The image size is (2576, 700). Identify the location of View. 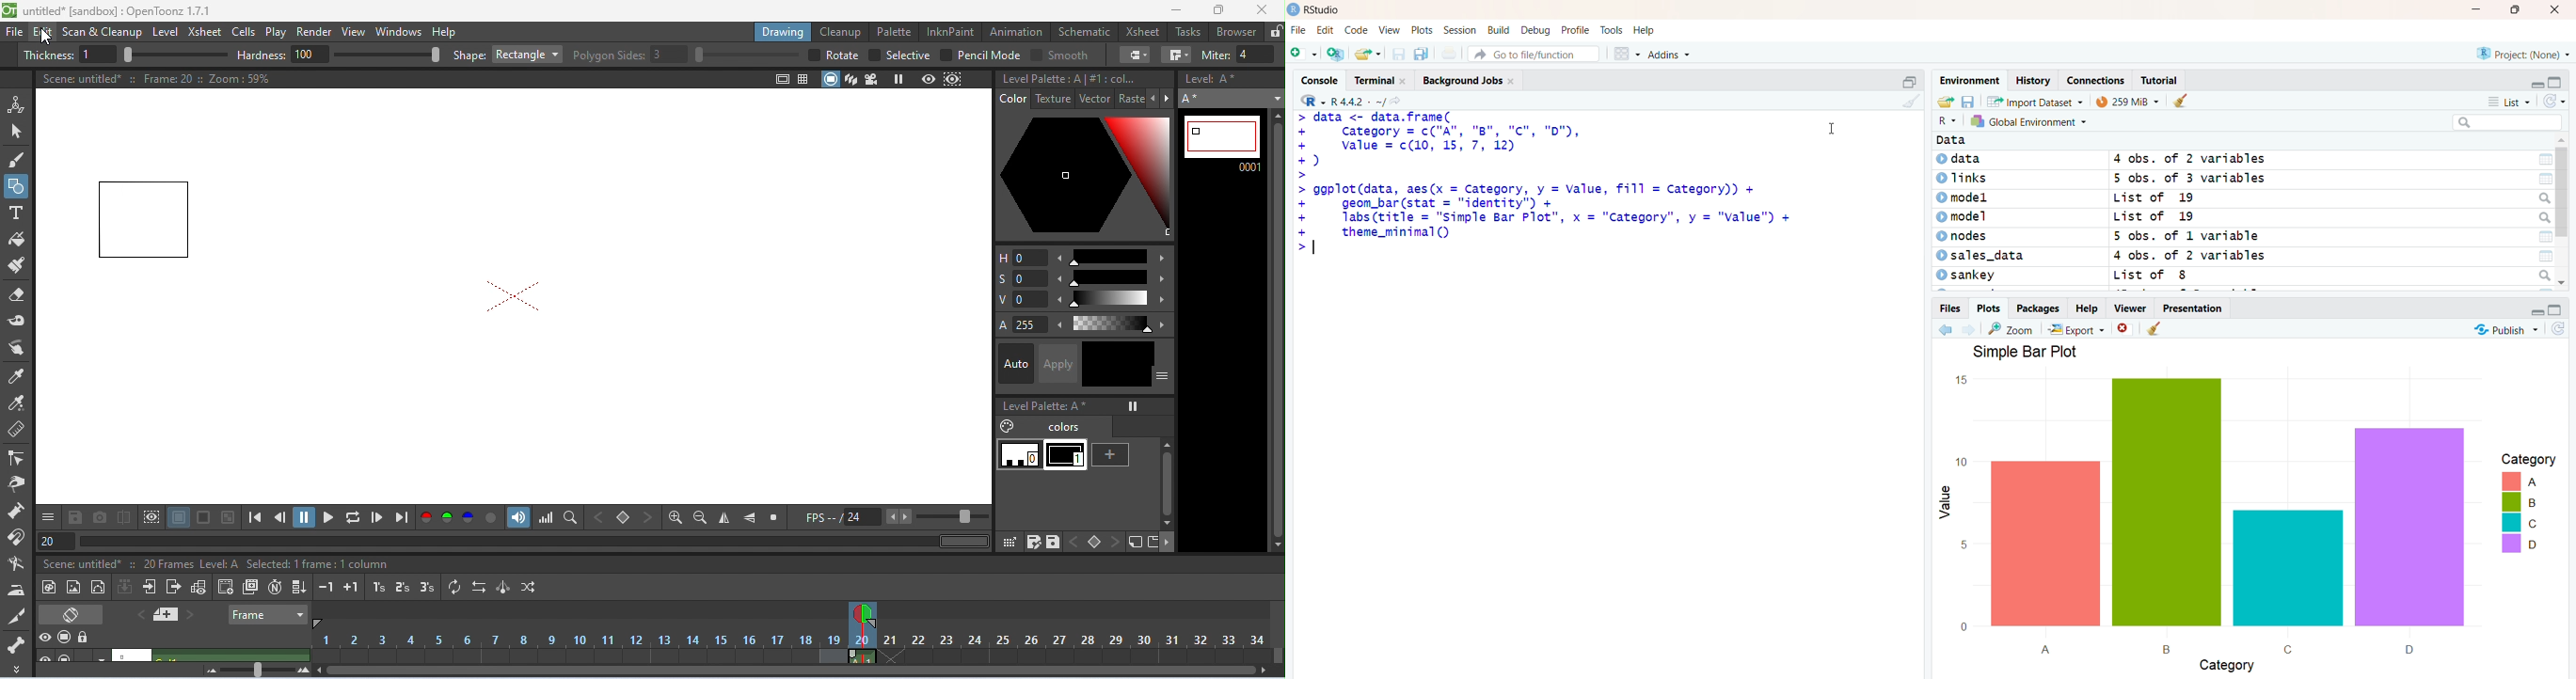
(1390, 30).